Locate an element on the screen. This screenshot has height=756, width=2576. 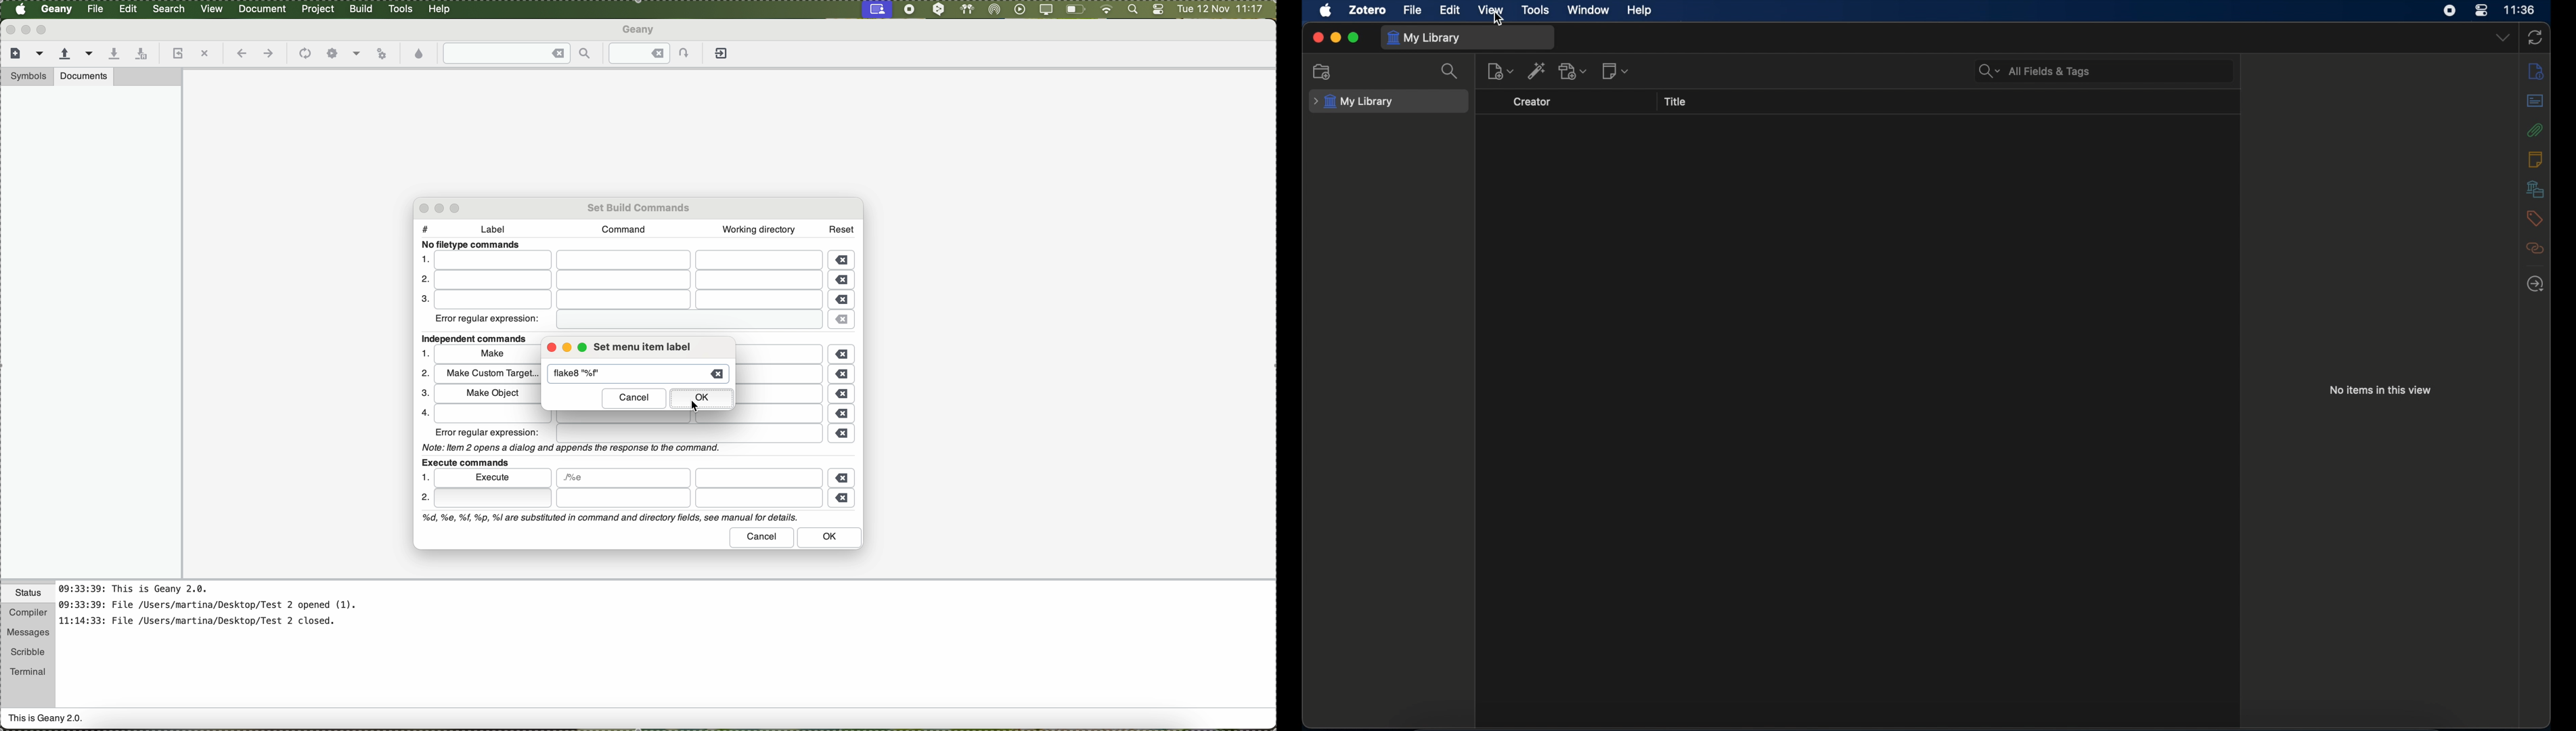
abstract is located at coordinates (2535, 101).